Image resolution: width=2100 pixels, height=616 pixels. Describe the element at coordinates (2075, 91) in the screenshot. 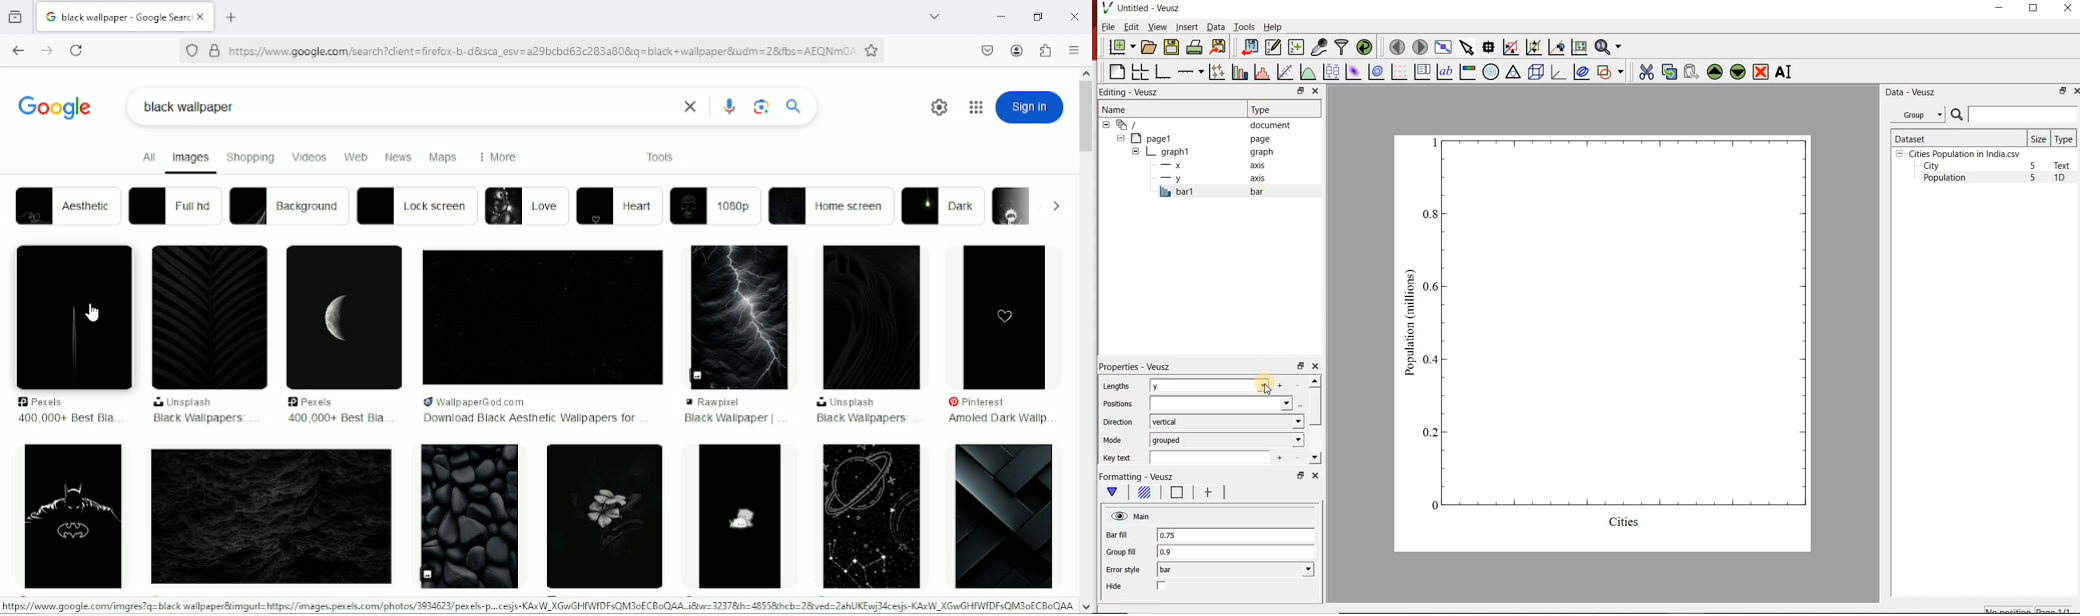

I see `close` at that location.